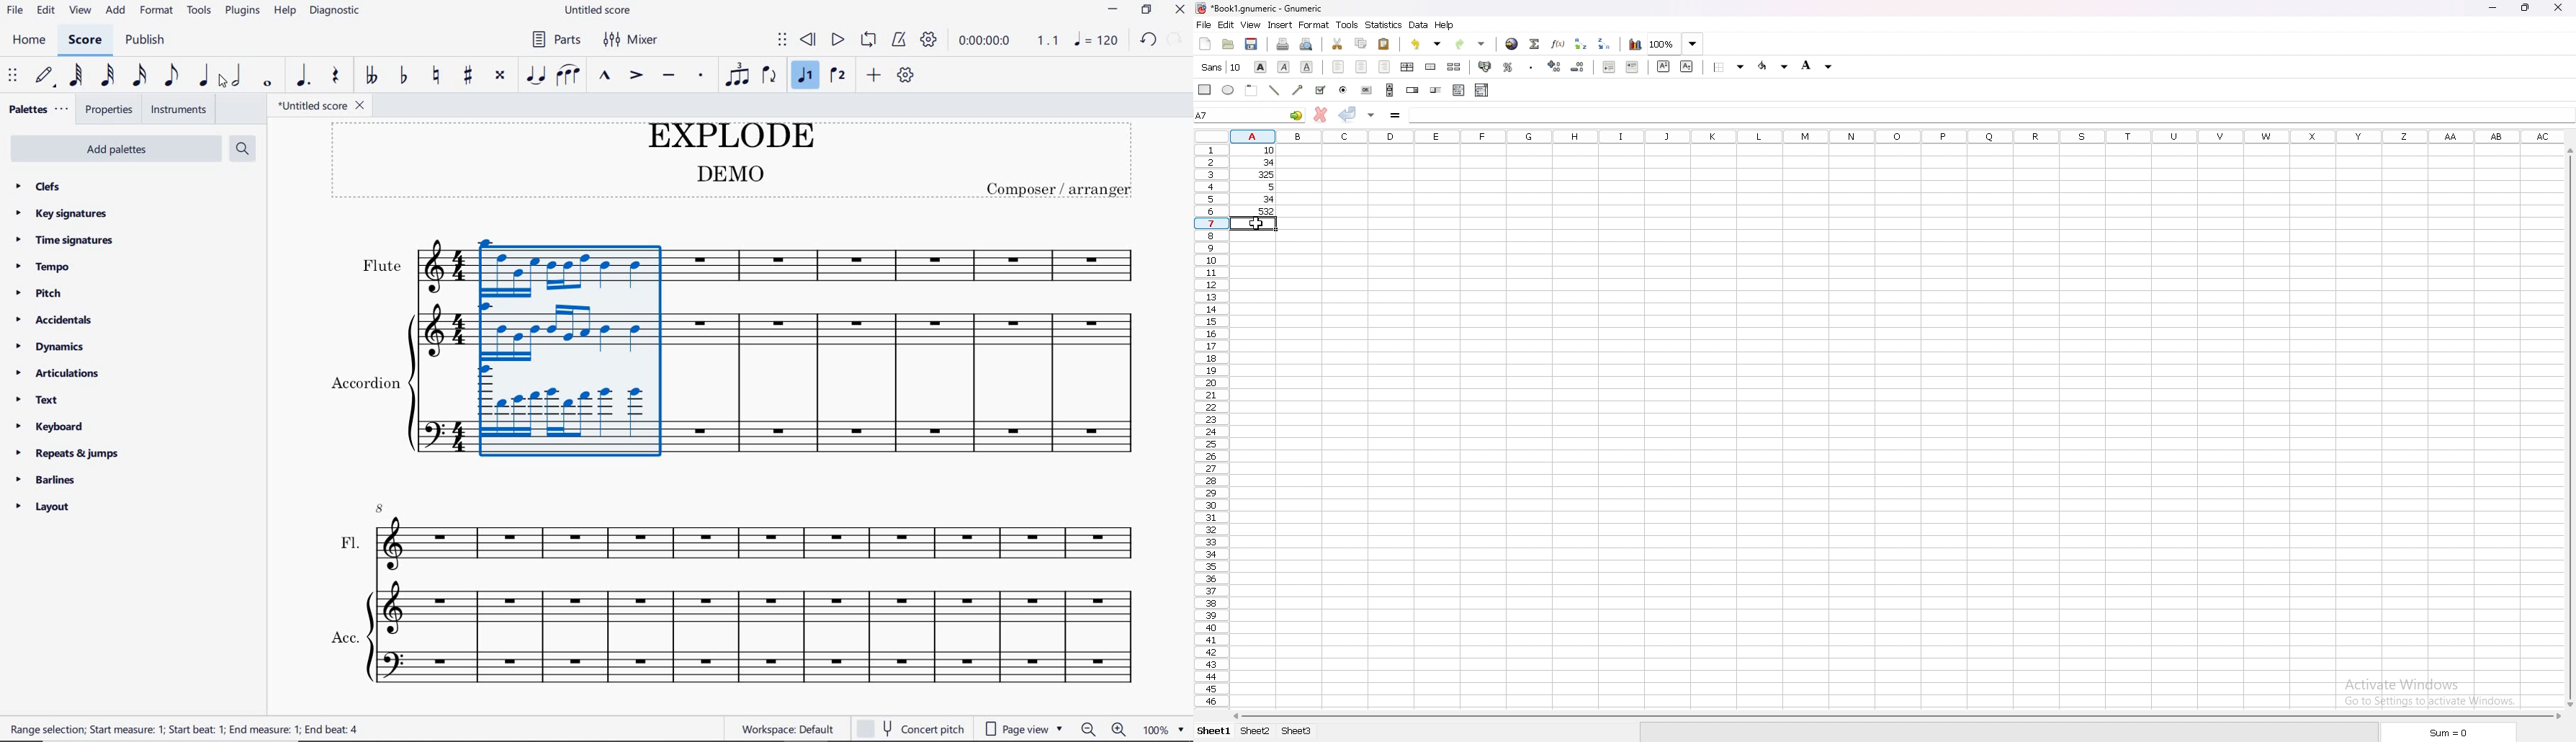  What do you see at coordinates (203, 76) in the screenshot?
I see `quarter note` at bounding box center [203, 76].